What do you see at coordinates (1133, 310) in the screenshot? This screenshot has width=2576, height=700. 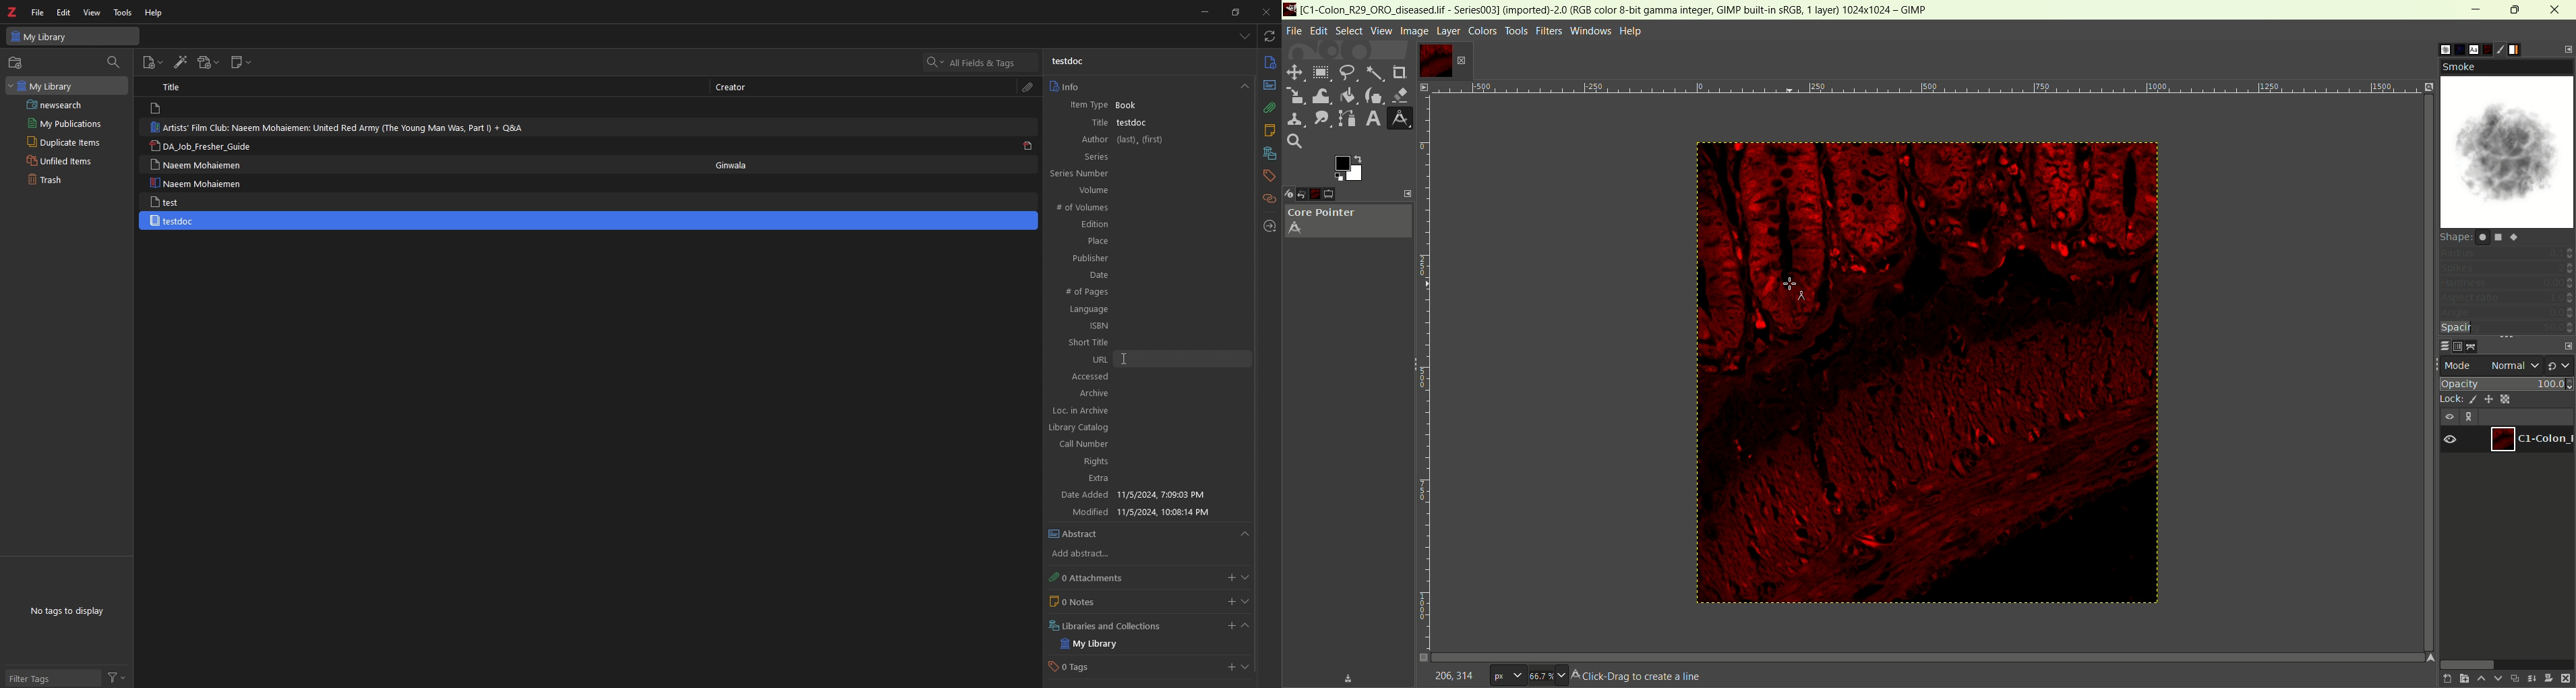 I see `Language` at bounding box center [1133, 310].